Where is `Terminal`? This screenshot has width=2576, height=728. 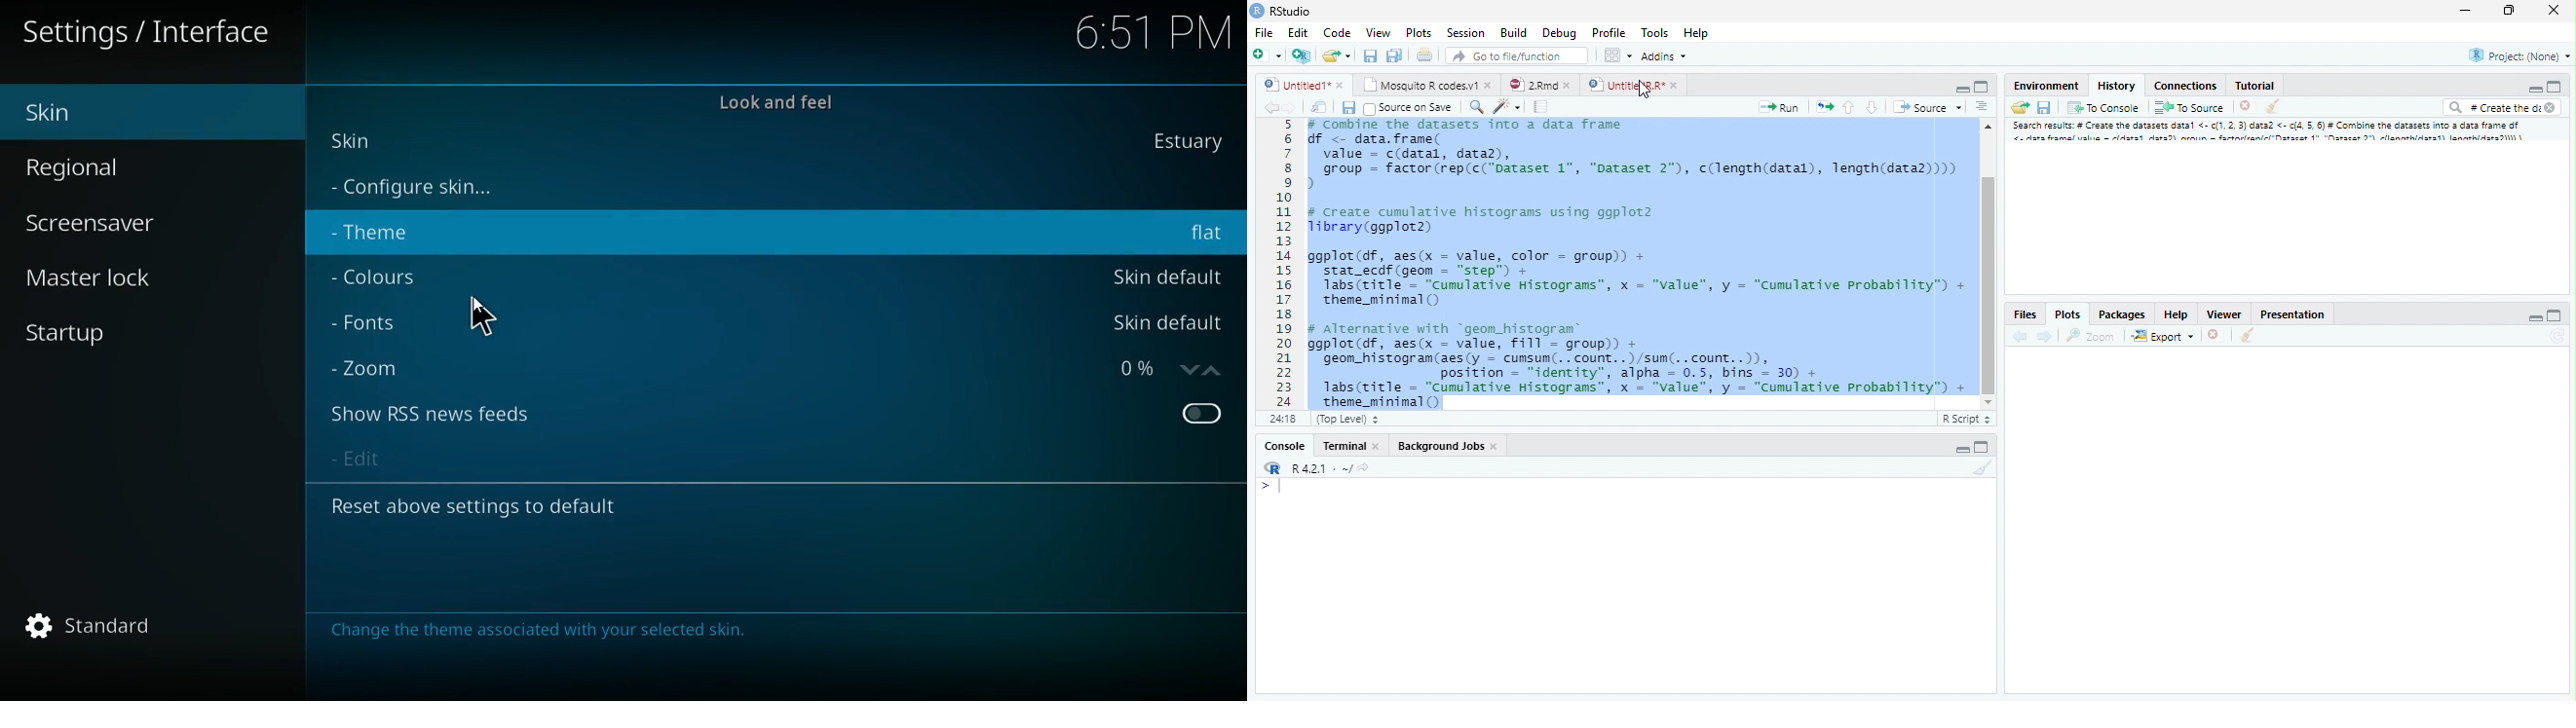 Terminal is located at coordinates (1351, 445).